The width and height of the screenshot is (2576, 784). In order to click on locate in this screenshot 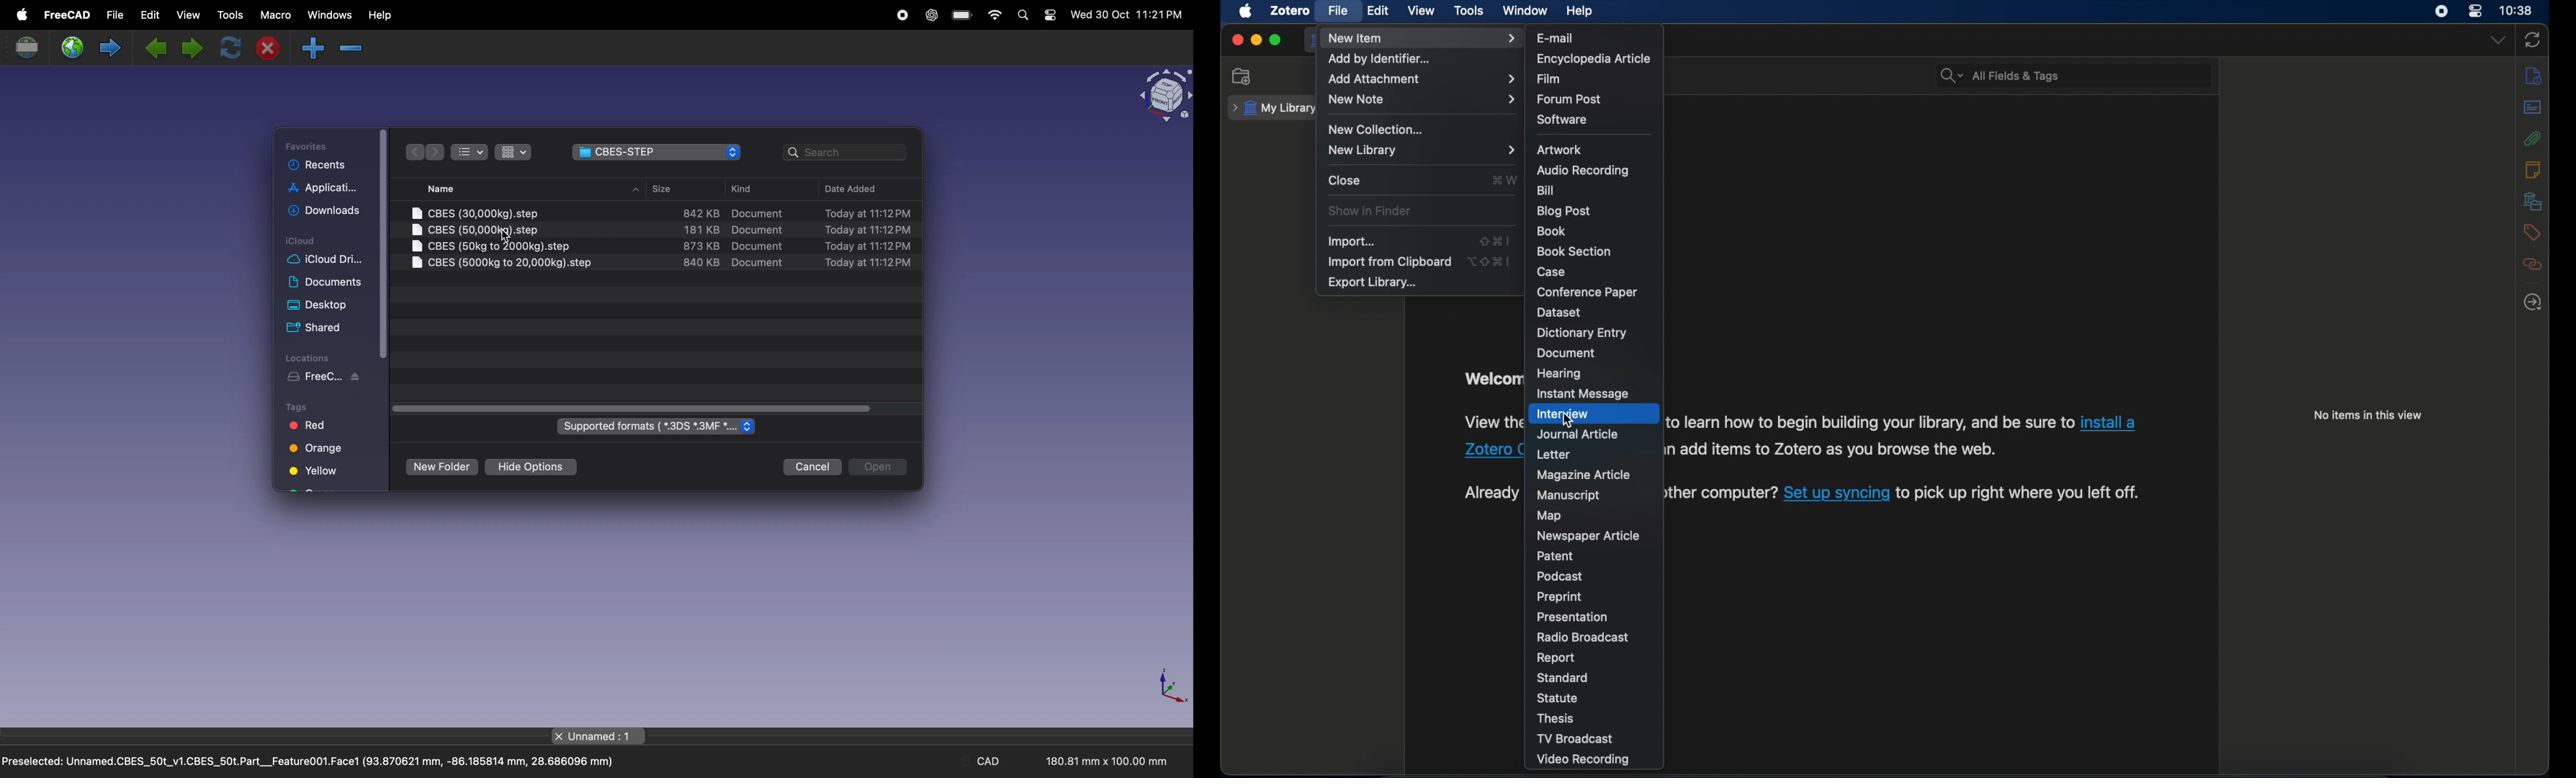, I will do `click(2533, 302)`.